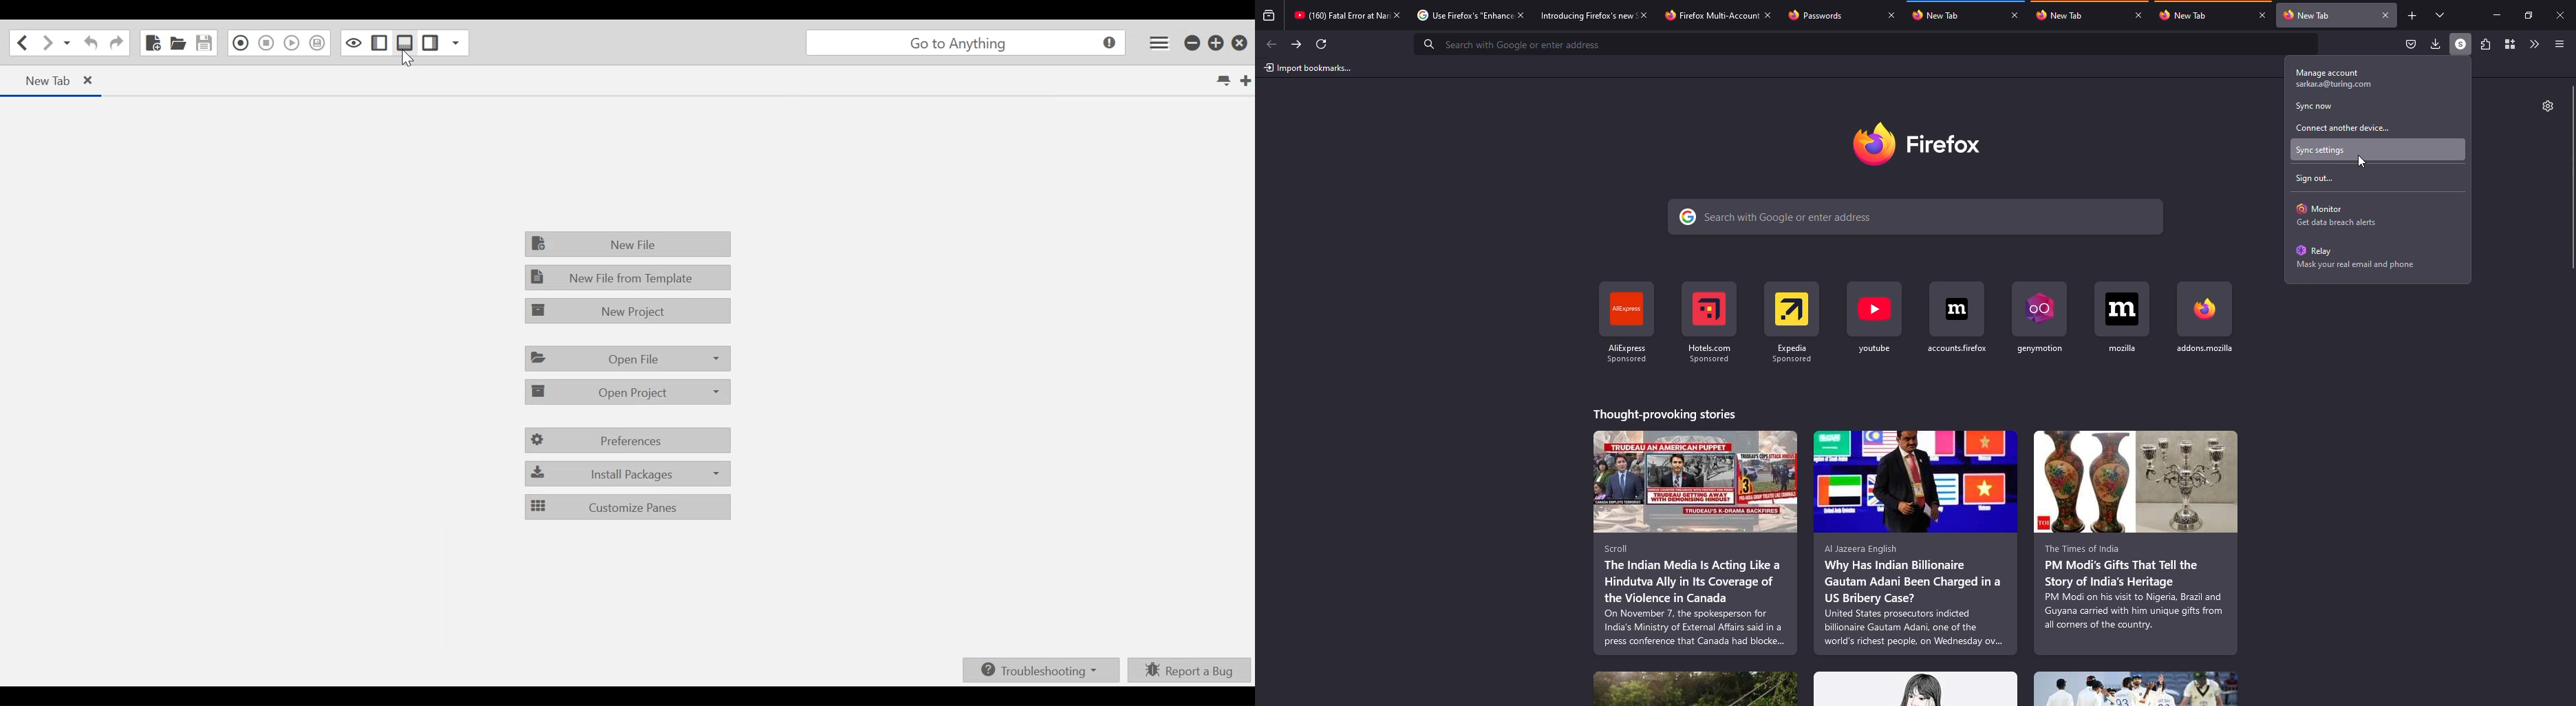  What do you see at coordinates (1673, 414) in the screenshot?
I see `stories` at bounding box center [1673, 414].